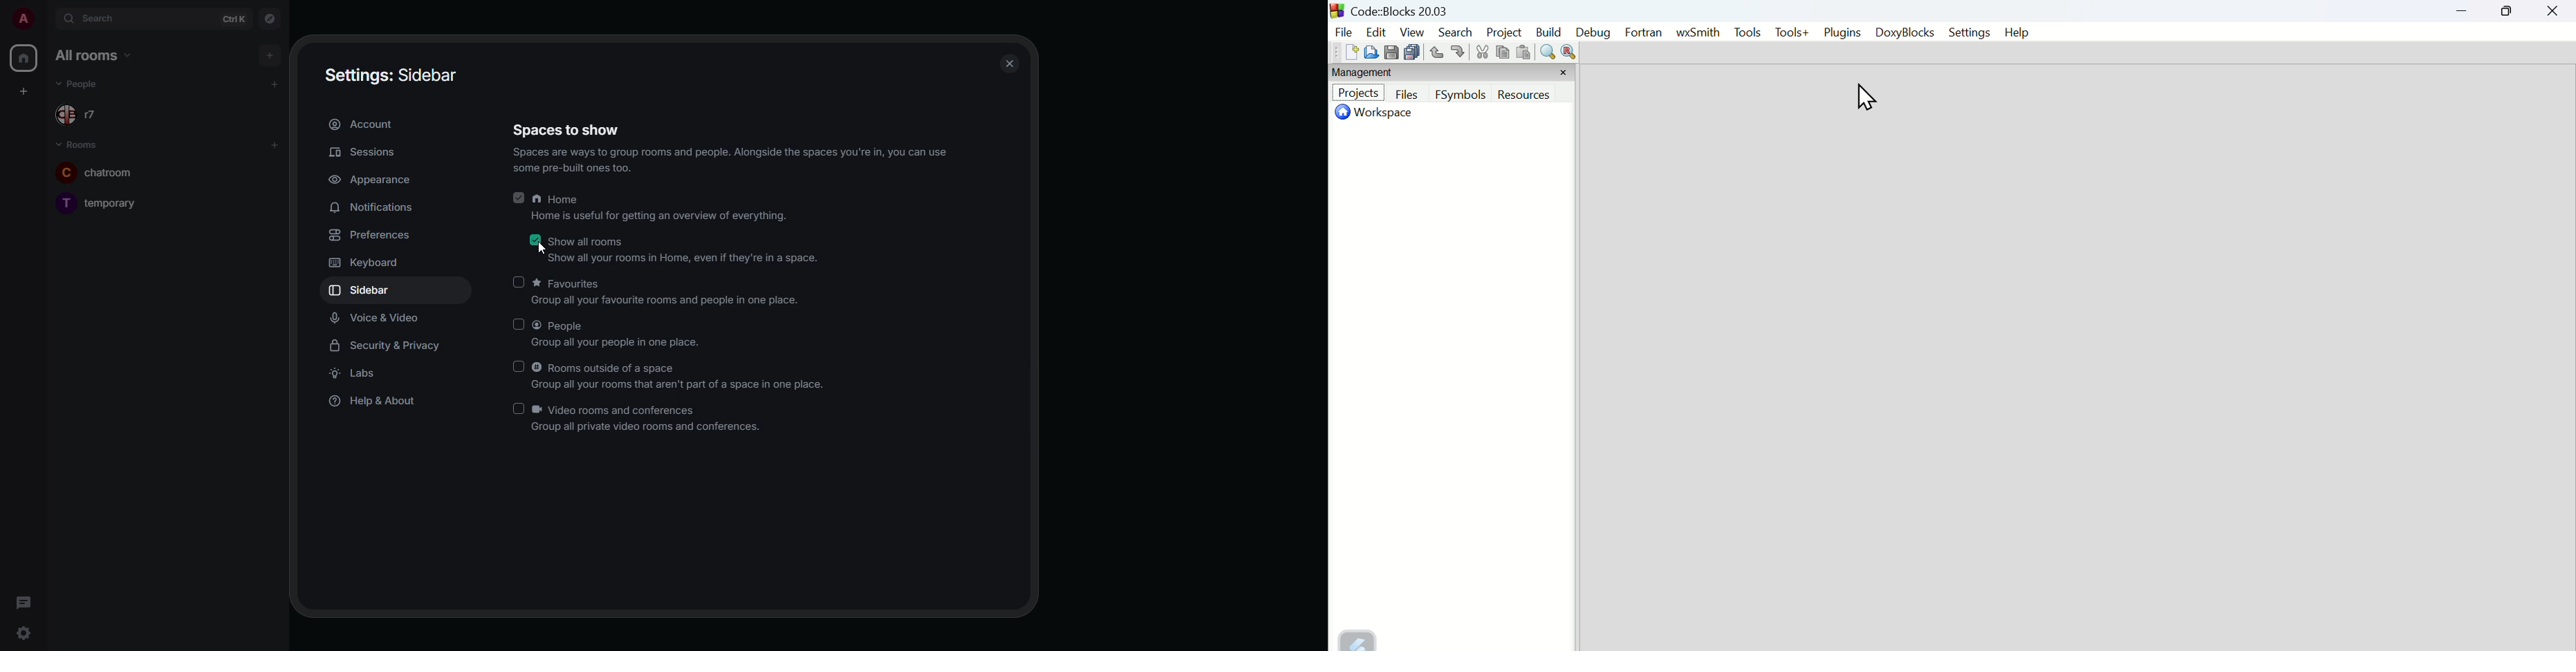 The width and height of the screenshot is (2576, 672). Describe the element at coordinates (365, 124) in the screenshot. I see `account` at that location.